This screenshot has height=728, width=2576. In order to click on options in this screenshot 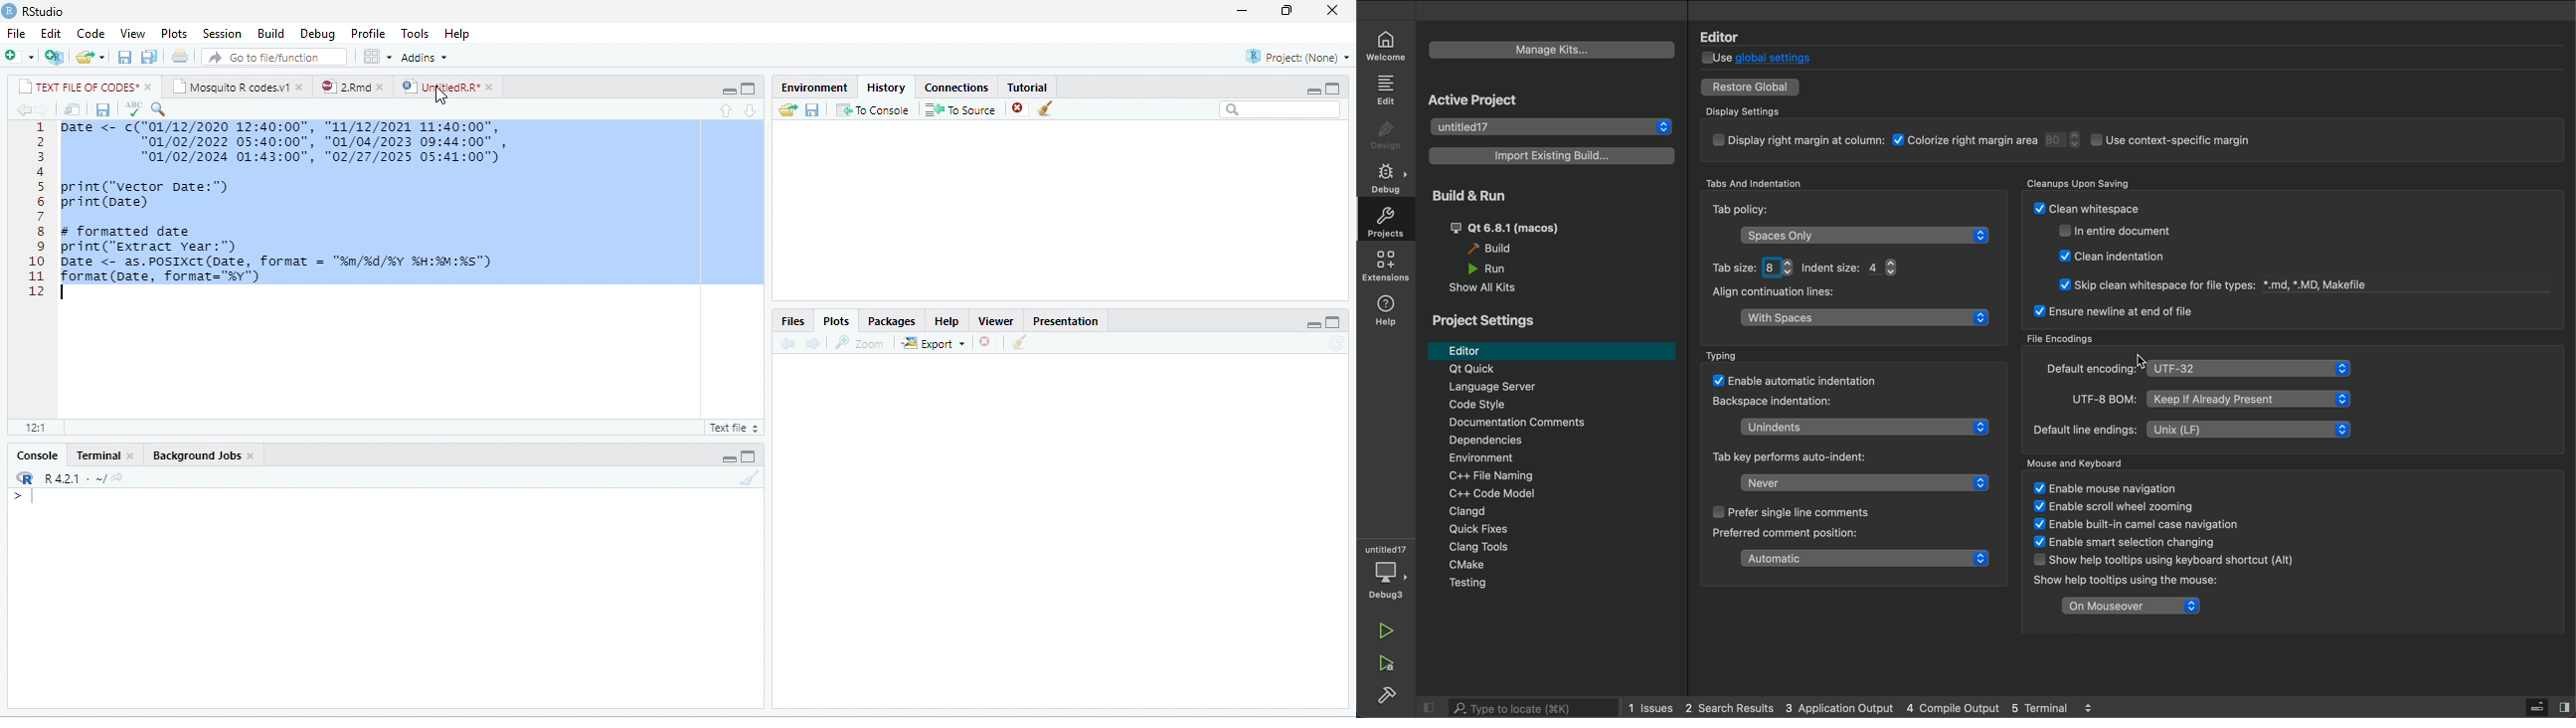, I will do `click(379, 57)`.